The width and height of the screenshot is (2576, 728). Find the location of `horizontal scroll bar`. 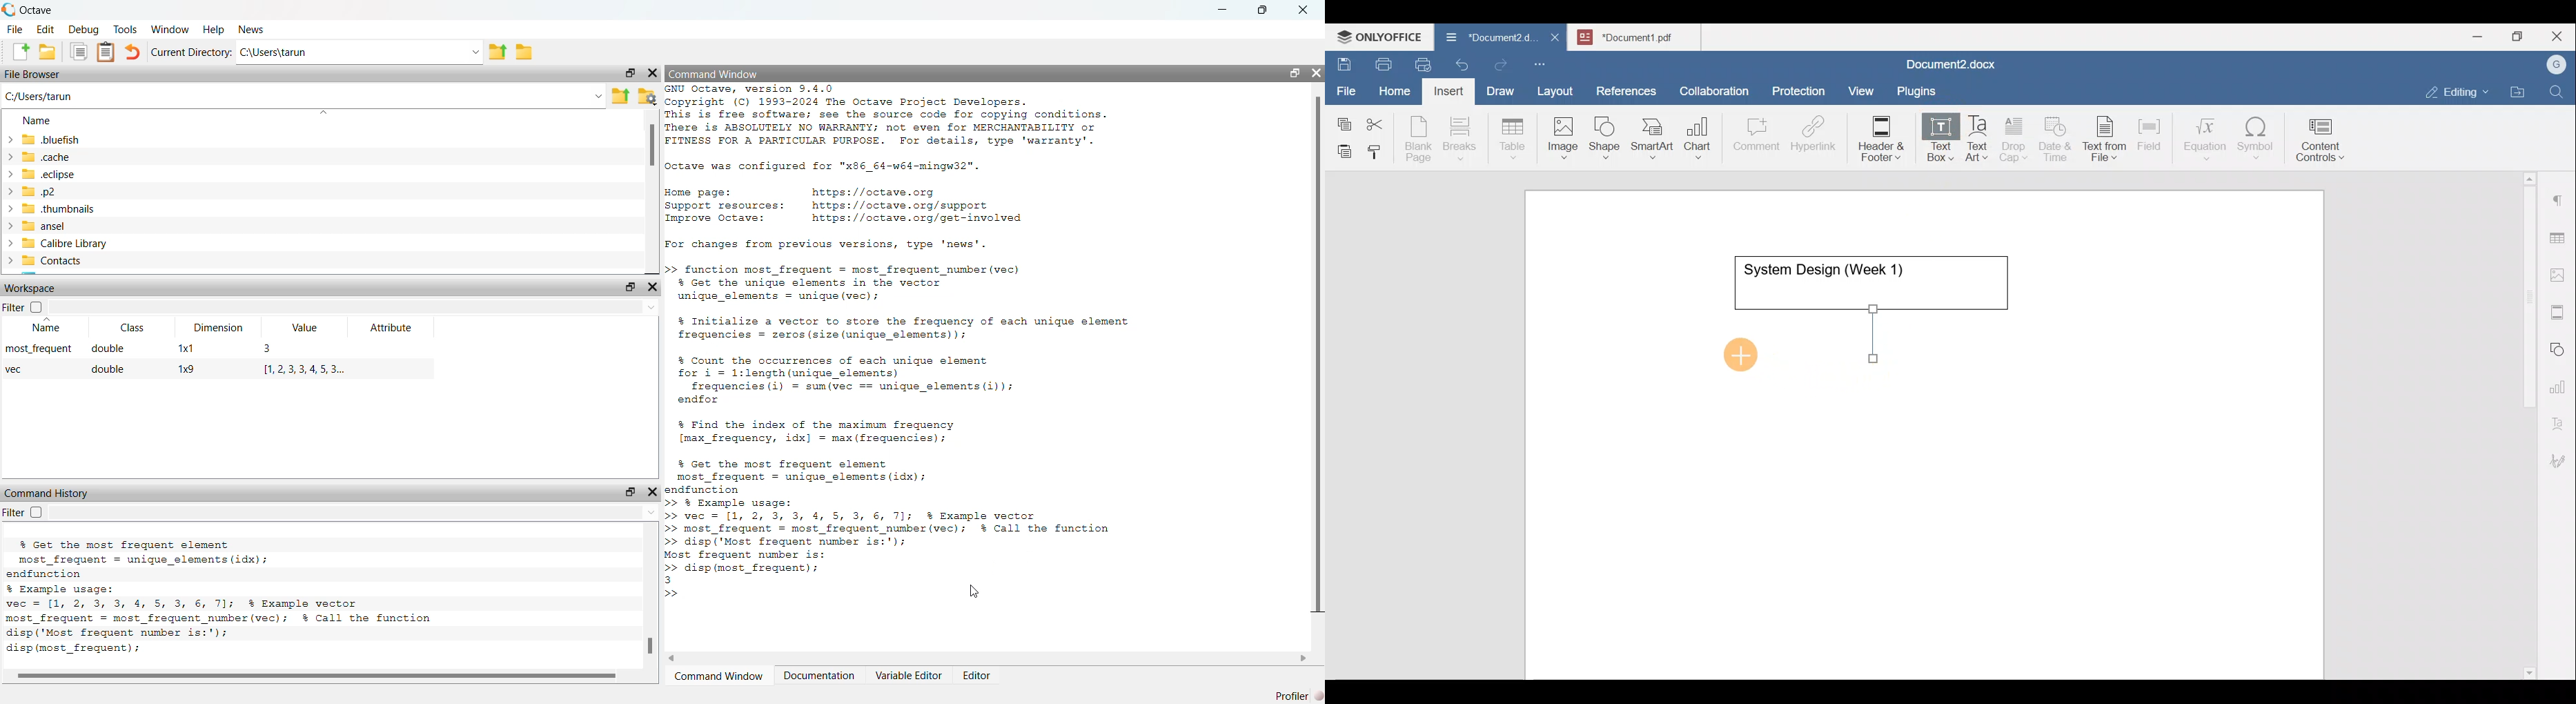

horizontal scroll bar is located at coordinates (987, 658).